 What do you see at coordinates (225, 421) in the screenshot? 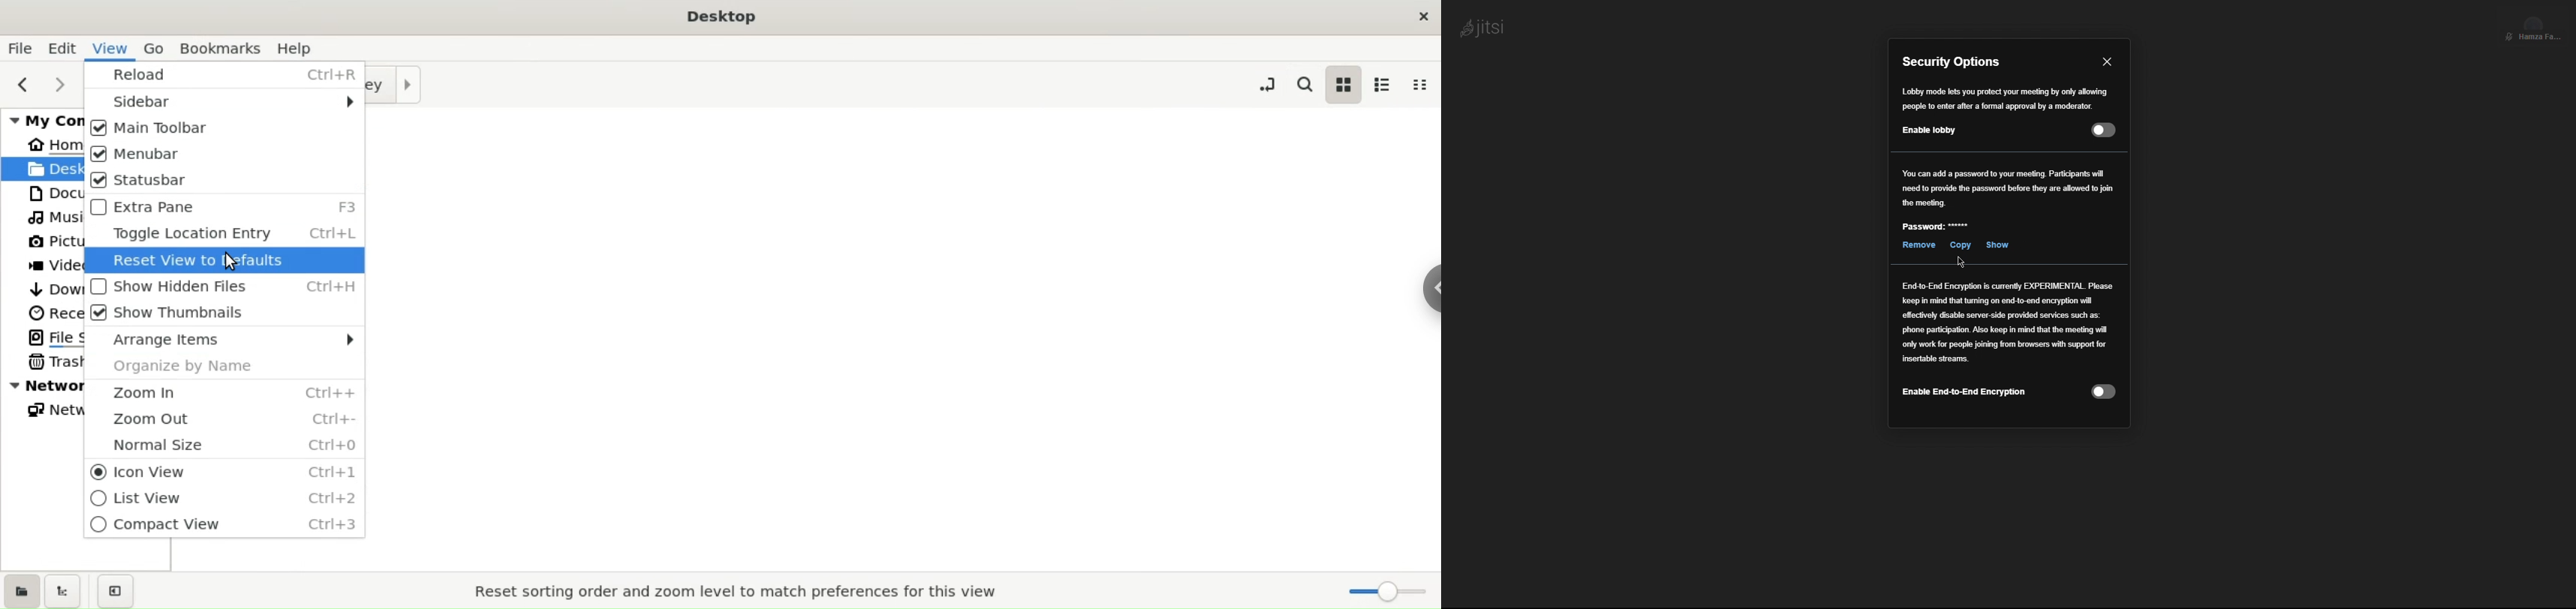
I see `zoom out ` at bounding box center [225, 421].